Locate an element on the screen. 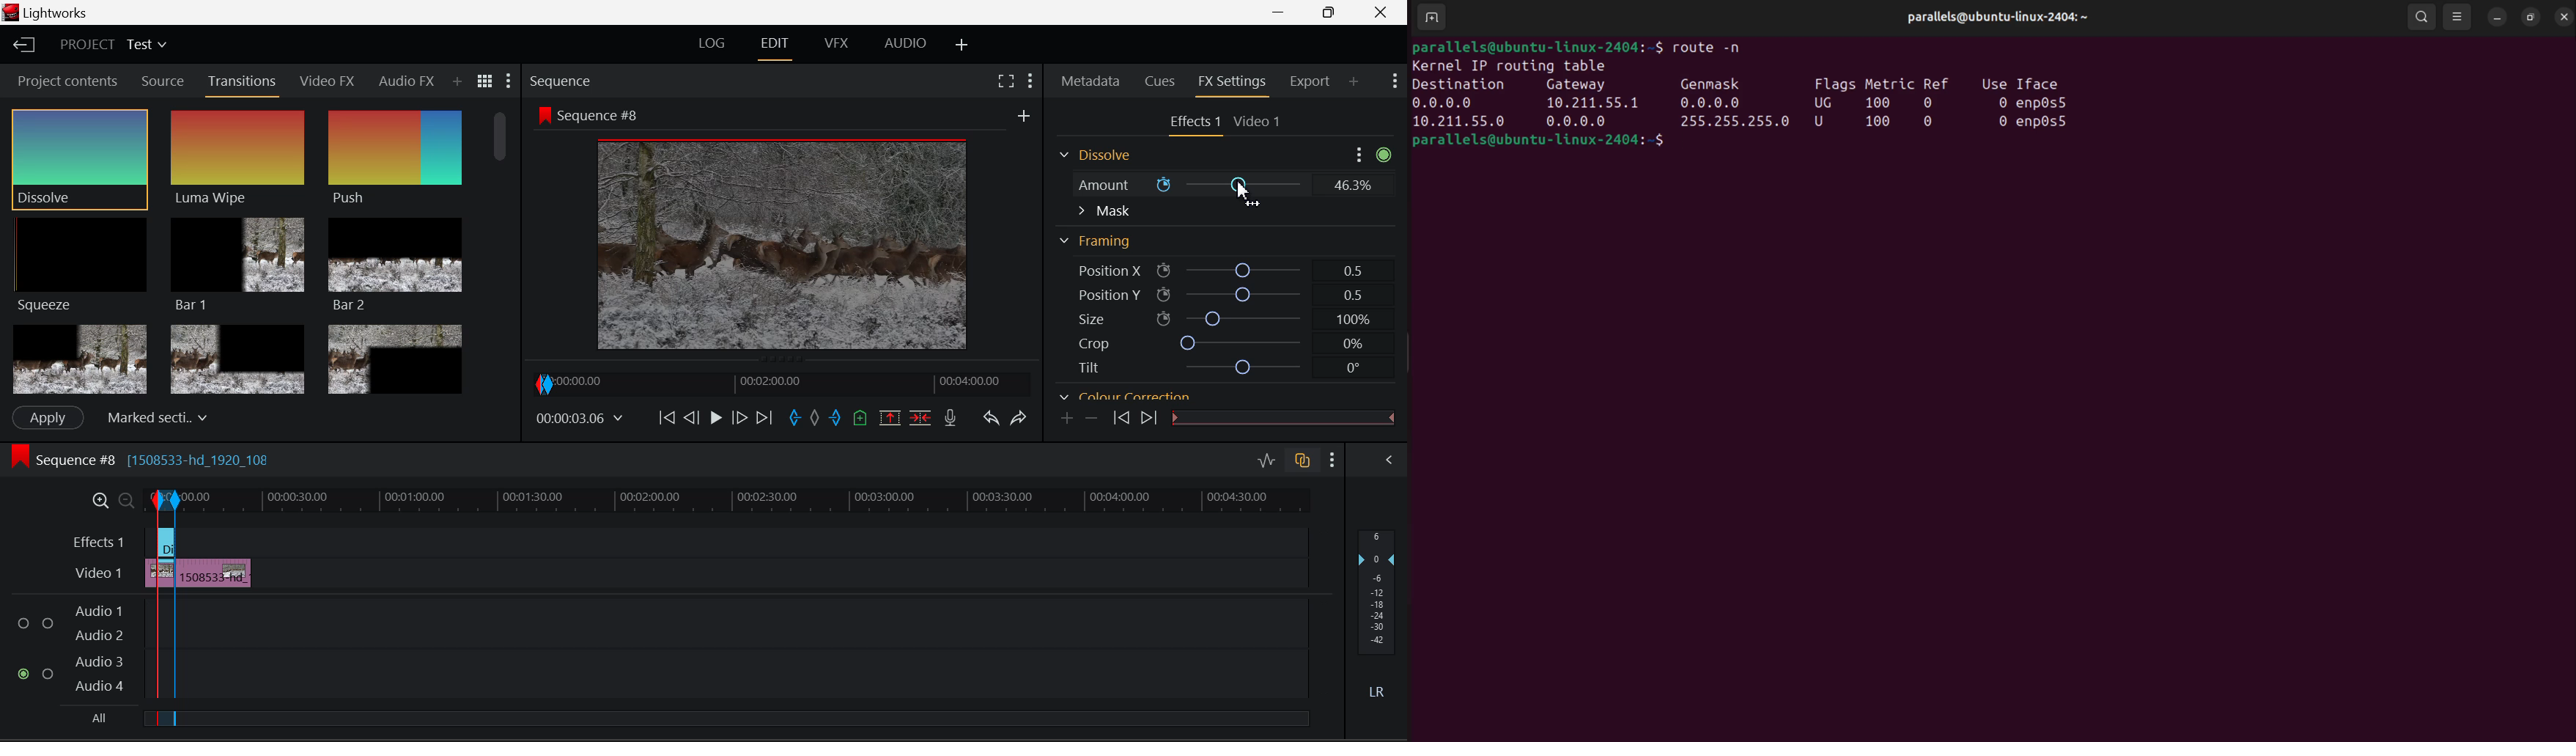  EDIT Layout Open is located at coordinates (775, 46).